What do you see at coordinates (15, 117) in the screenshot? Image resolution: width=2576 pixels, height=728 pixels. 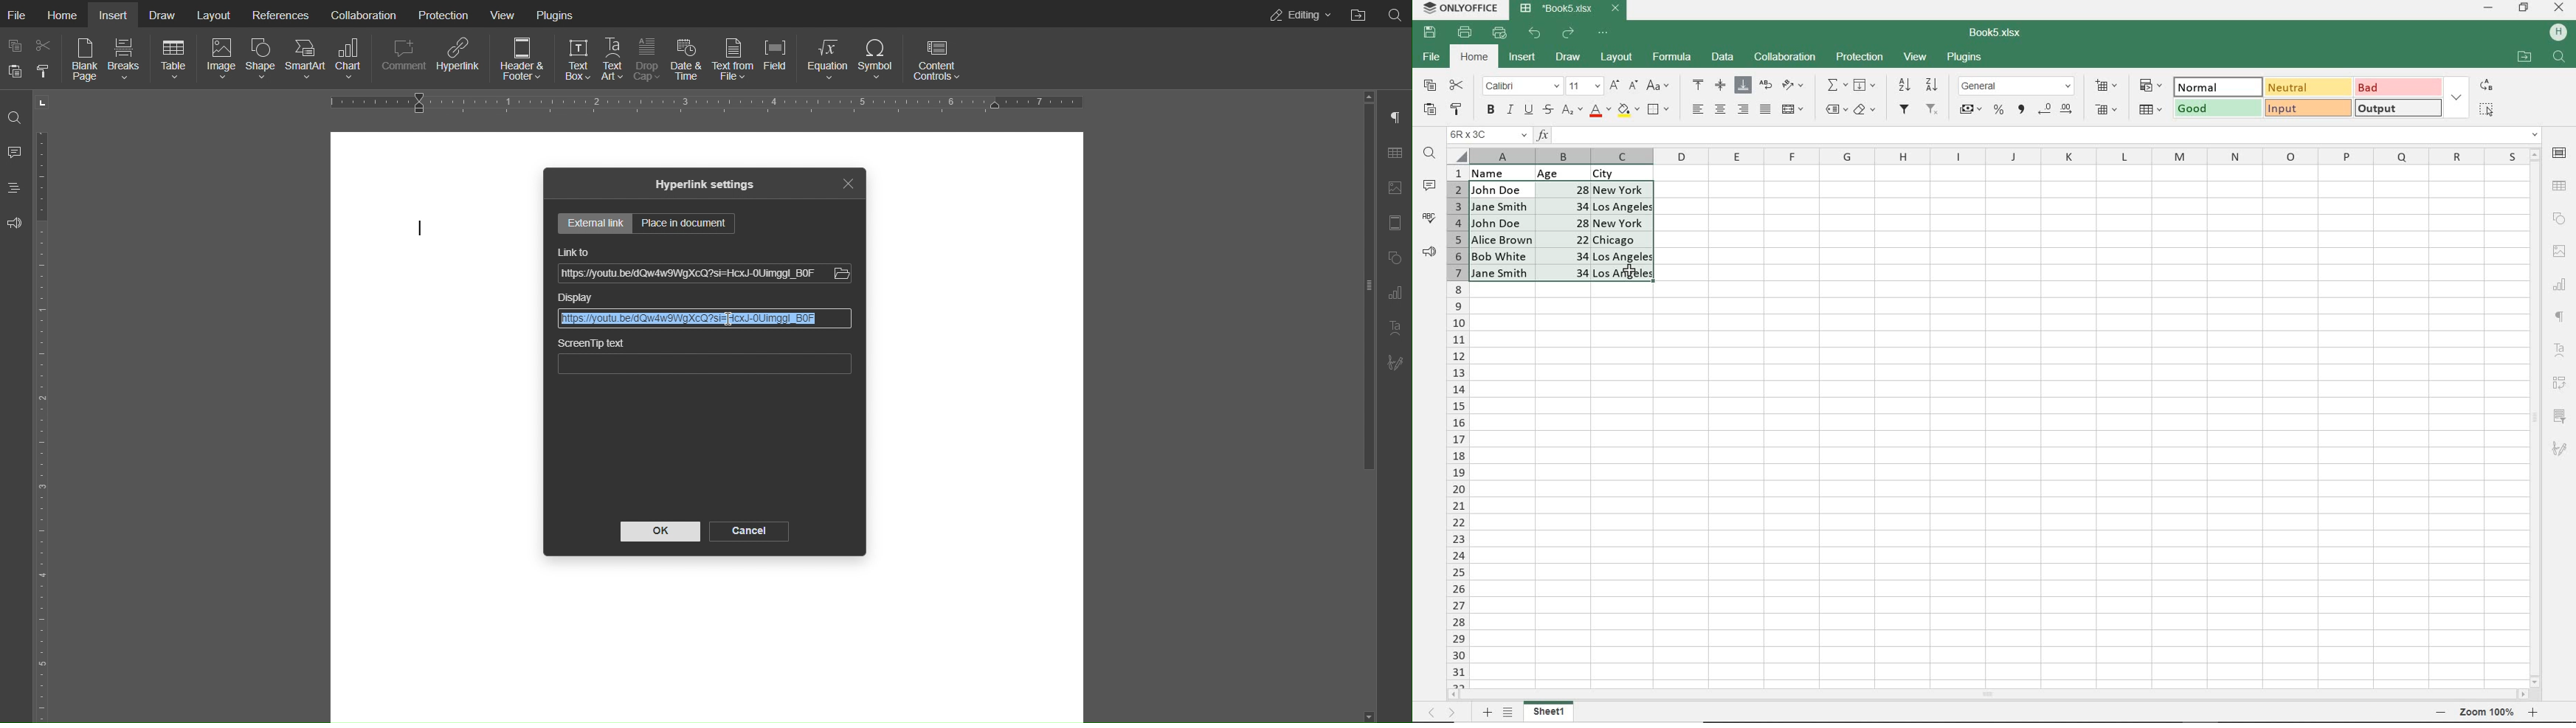 I see `Search` at bounding box center [15, 117].